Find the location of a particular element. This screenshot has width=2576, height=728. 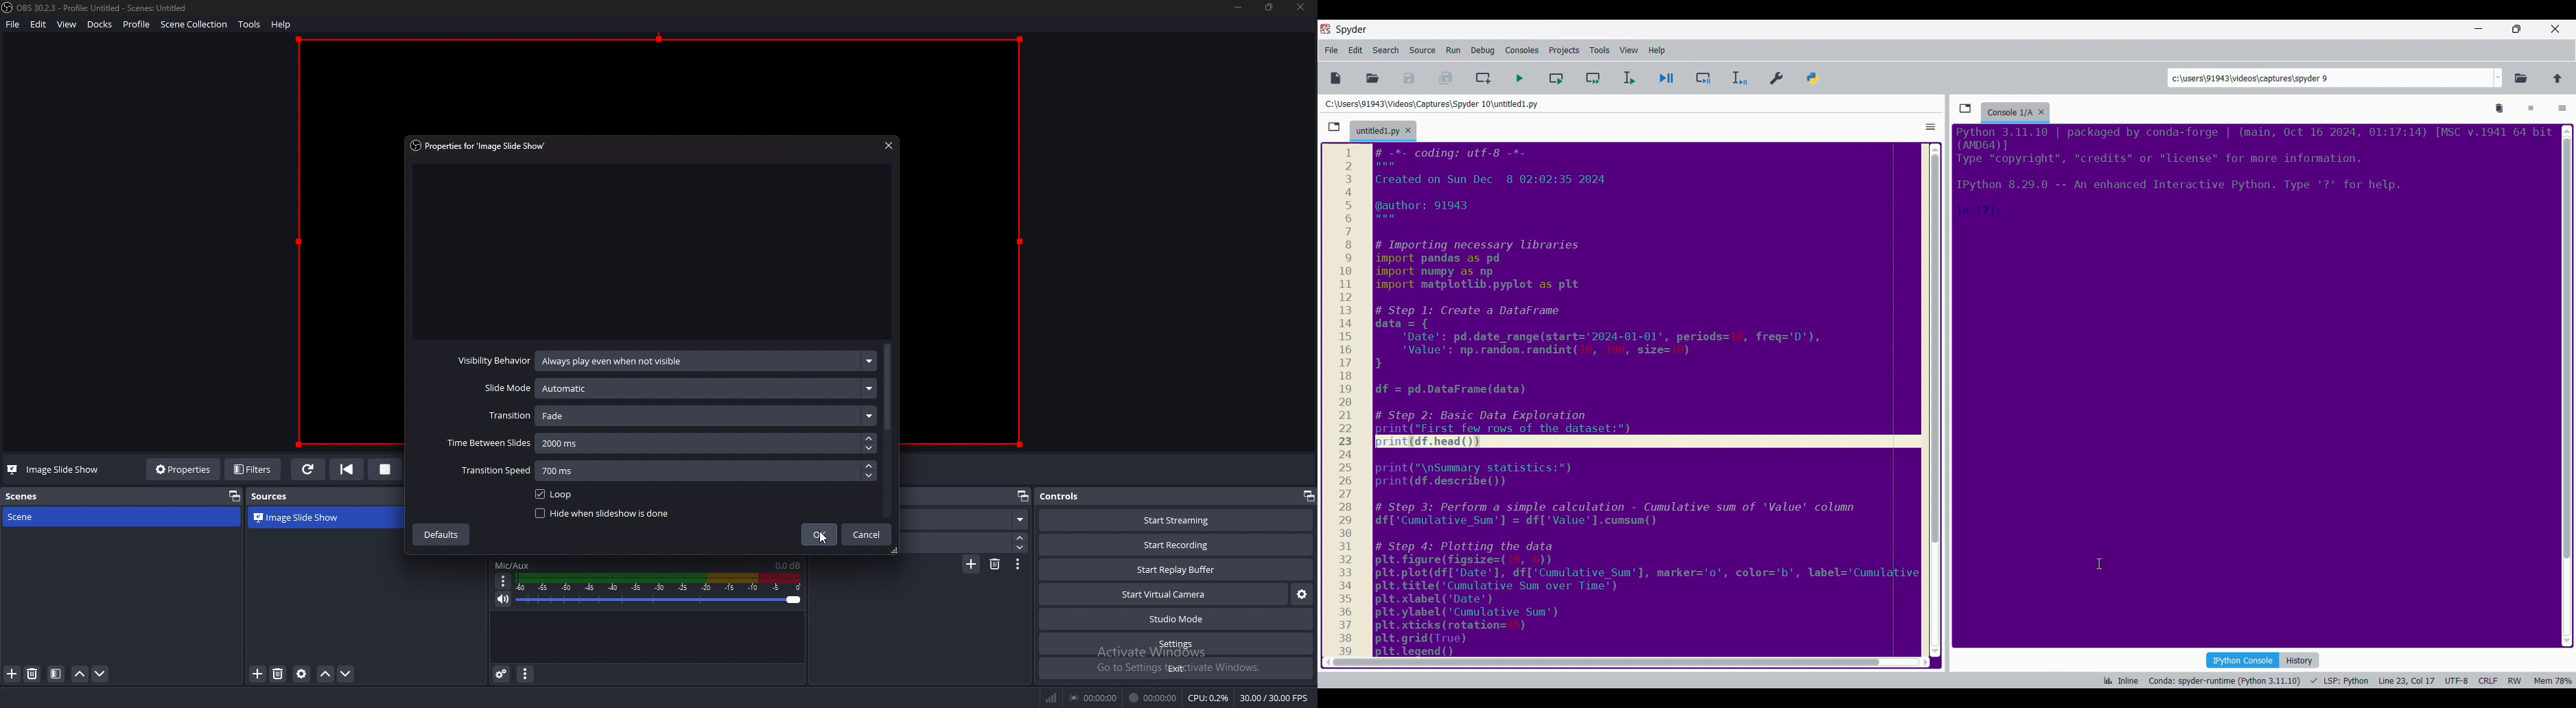

loop is located at coordinates (553, 495).